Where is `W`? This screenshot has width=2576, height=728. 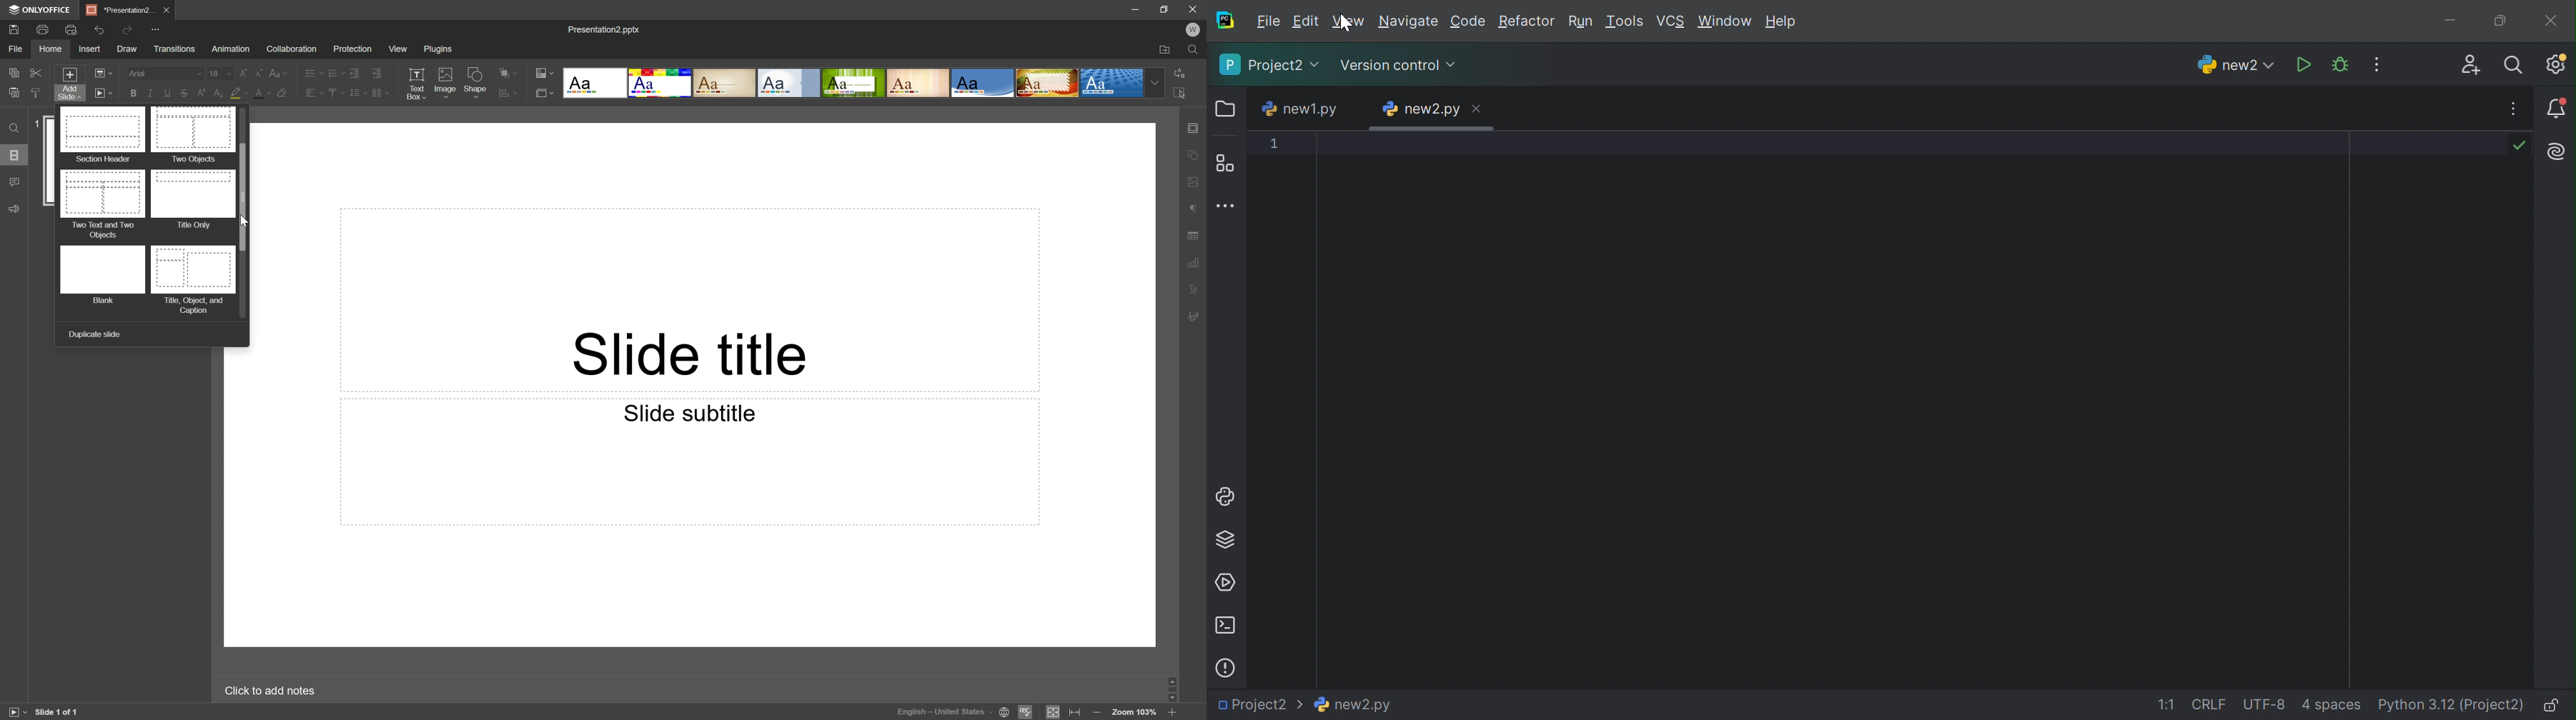 W is located at coordinates (1193, 27).